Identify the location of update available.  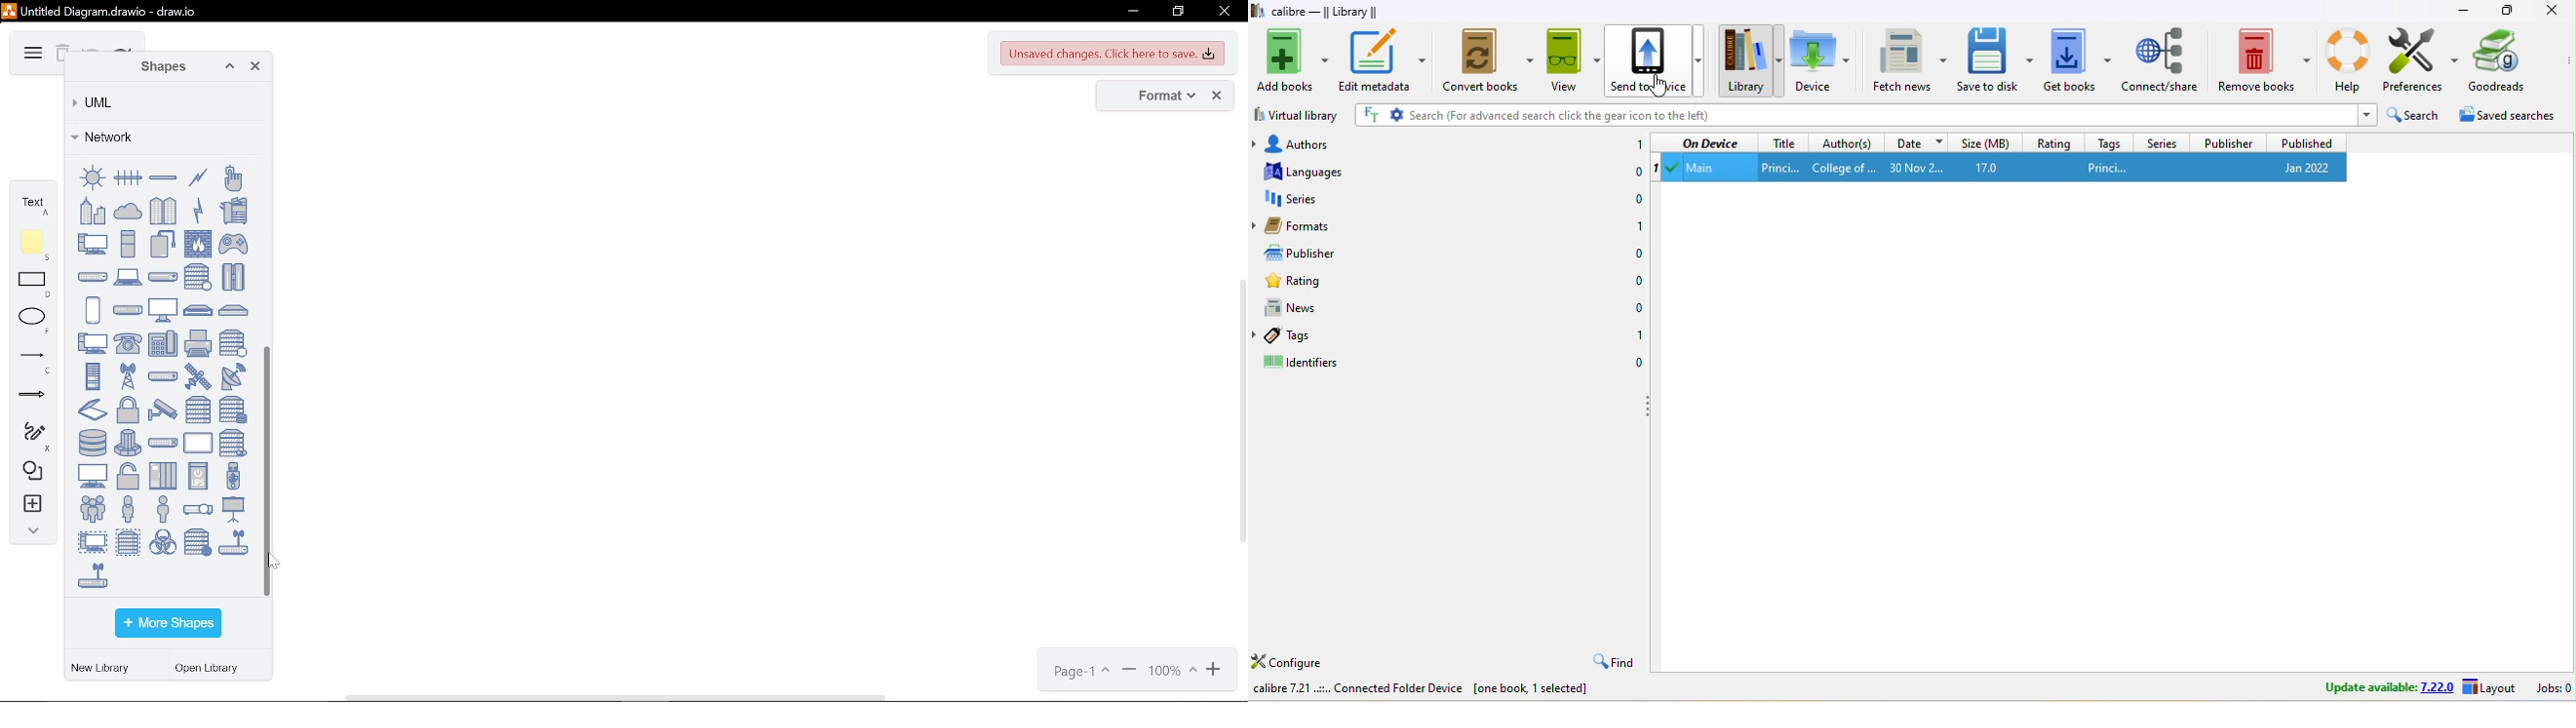
(2381, 687).